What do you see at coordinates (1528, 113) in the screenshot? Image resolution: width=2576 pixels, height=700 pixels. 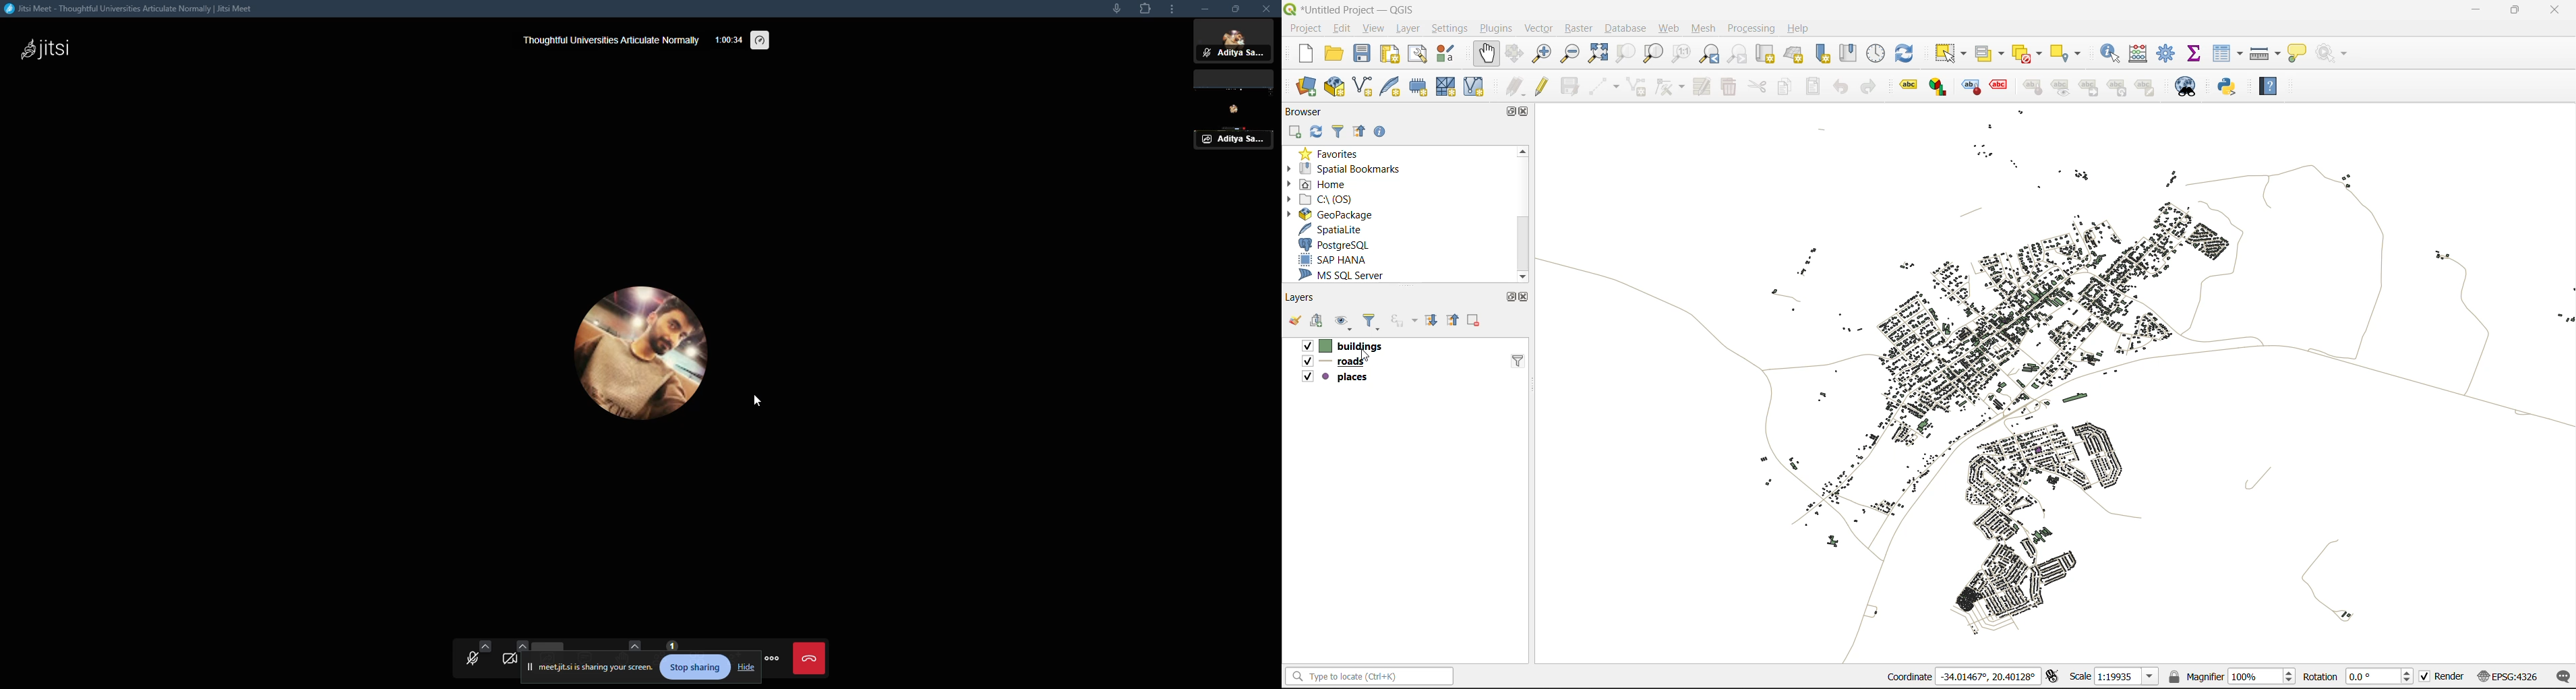 I see `close` at bounding box center [1528, 113].